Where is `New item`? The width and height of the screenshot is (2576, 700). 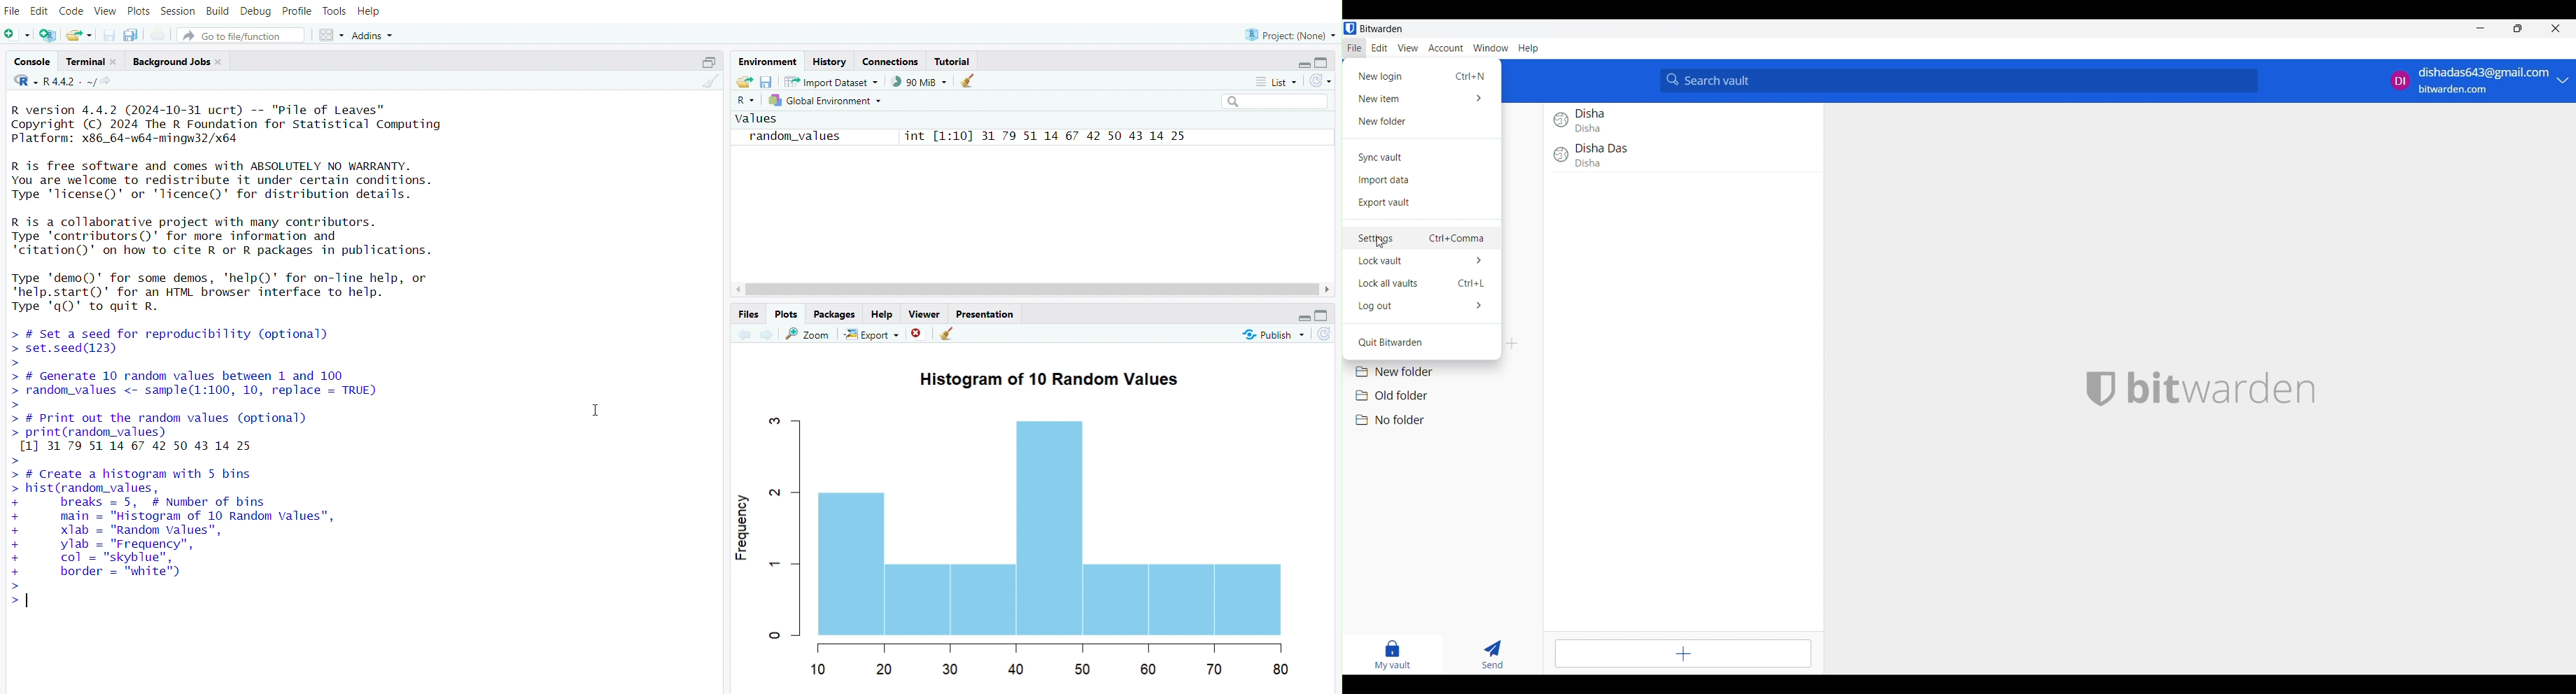 New item is located at coordinates (1421, 99).